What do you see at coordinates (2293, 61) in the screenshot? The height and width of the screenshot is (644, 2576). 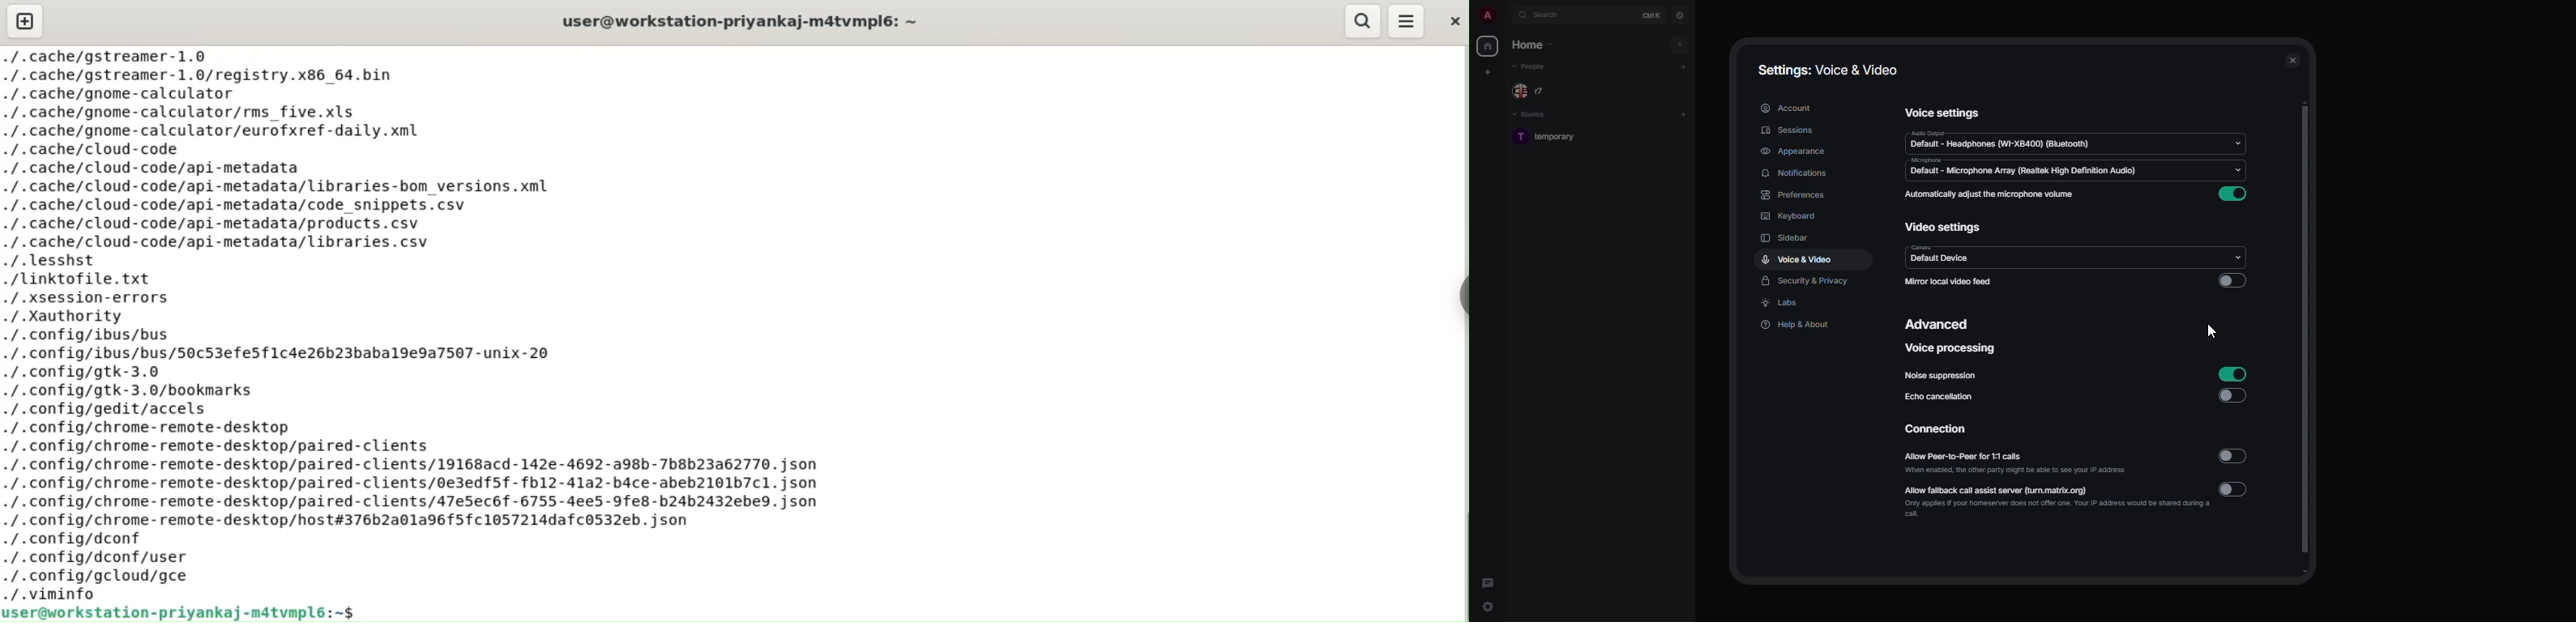 I see `close` at bounding box center [2293, 61].